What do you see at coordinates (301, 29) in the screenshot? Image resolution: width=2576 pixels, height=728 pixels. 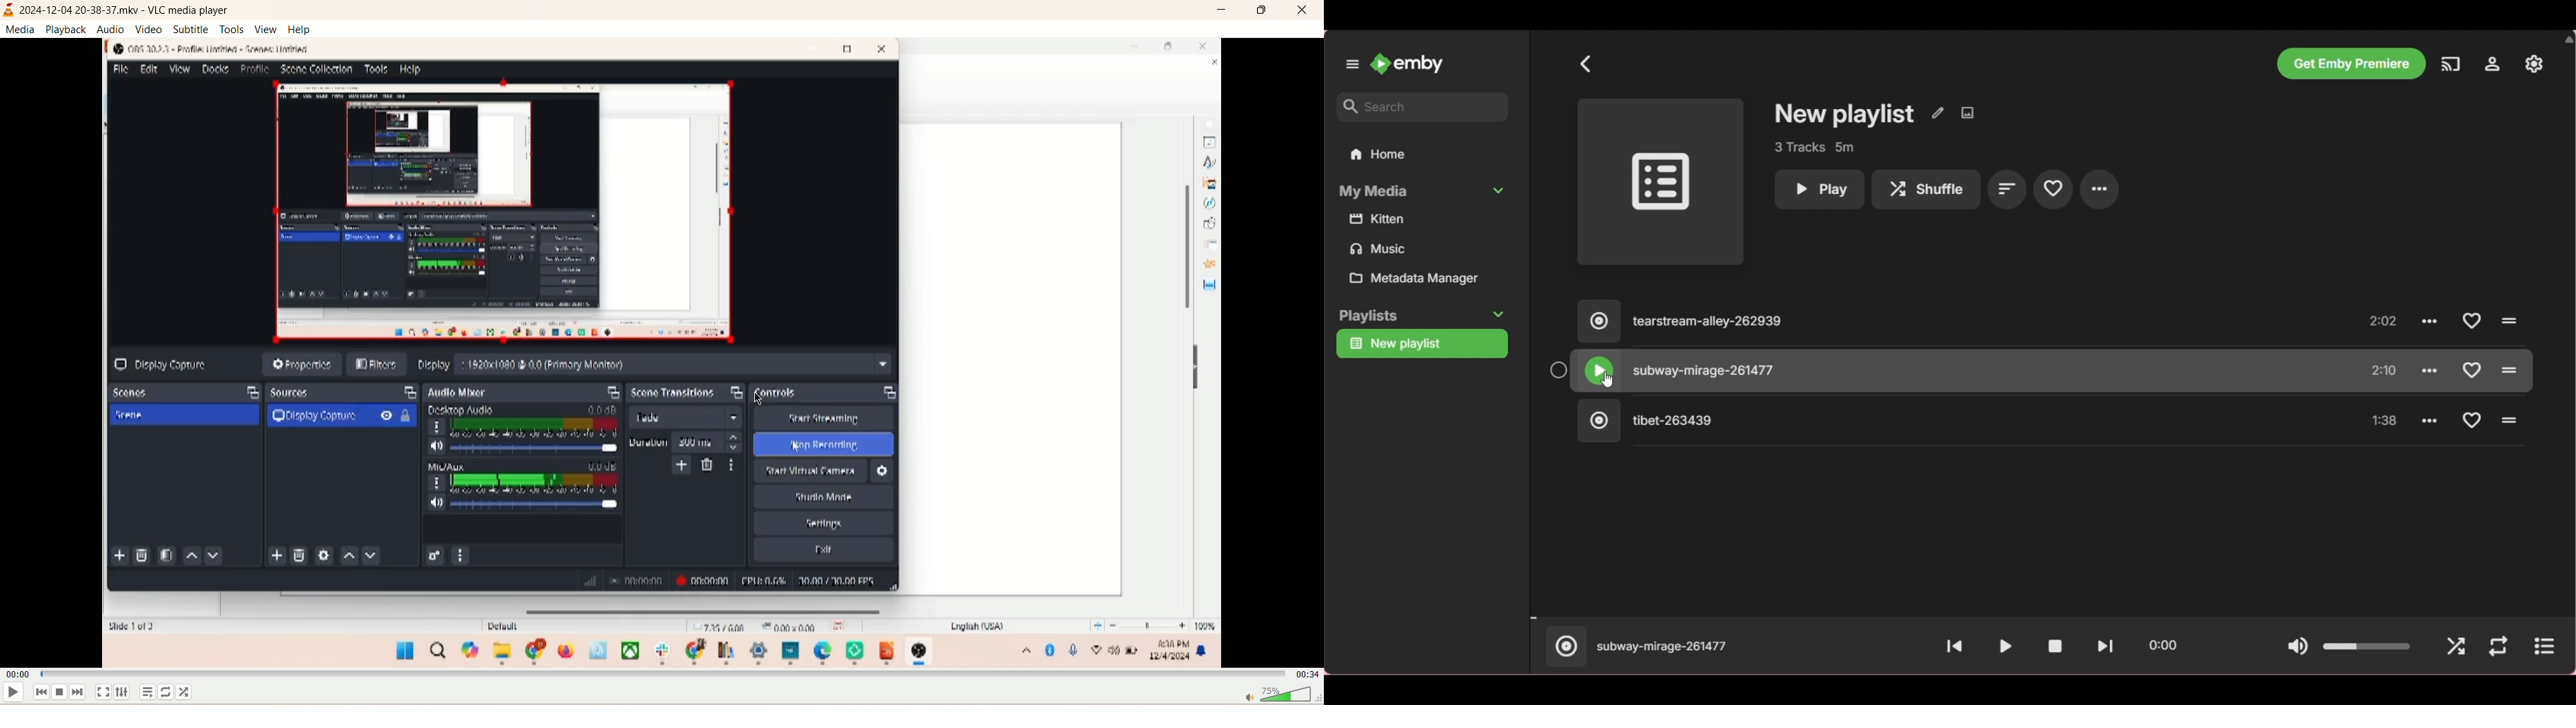 I see `help` at bounding box center [301, 29].